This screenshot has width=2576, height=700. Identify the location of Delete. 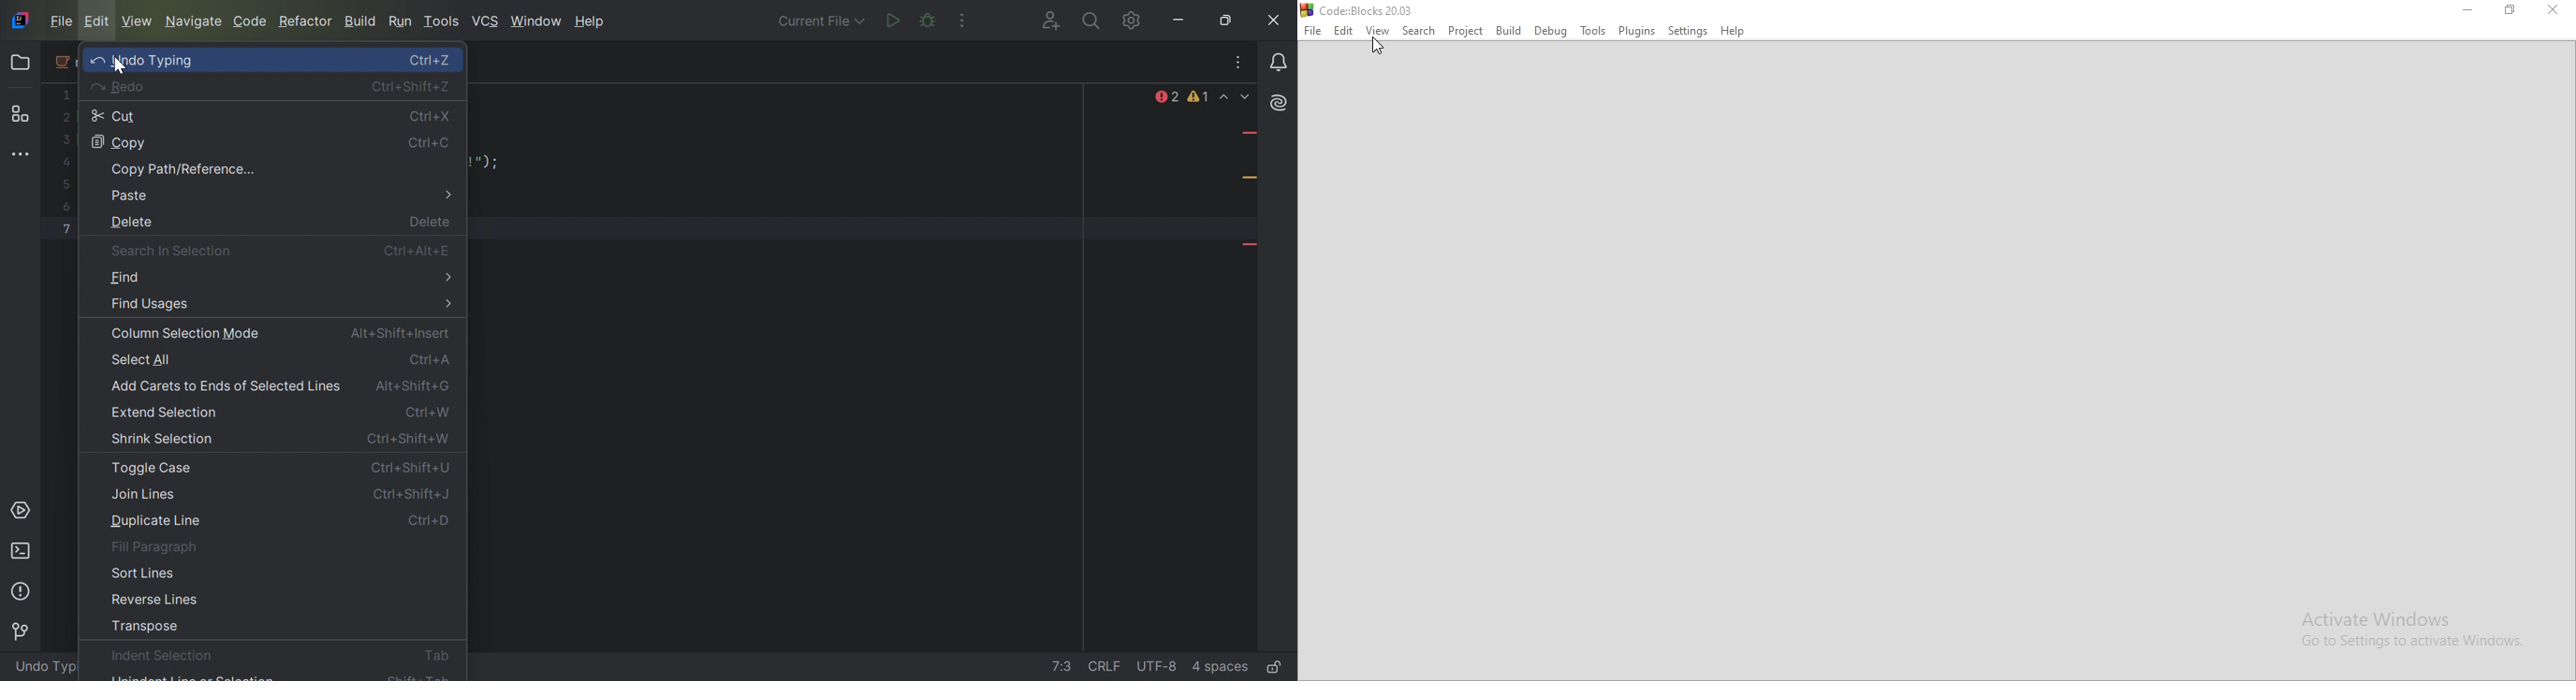
(135, 223).